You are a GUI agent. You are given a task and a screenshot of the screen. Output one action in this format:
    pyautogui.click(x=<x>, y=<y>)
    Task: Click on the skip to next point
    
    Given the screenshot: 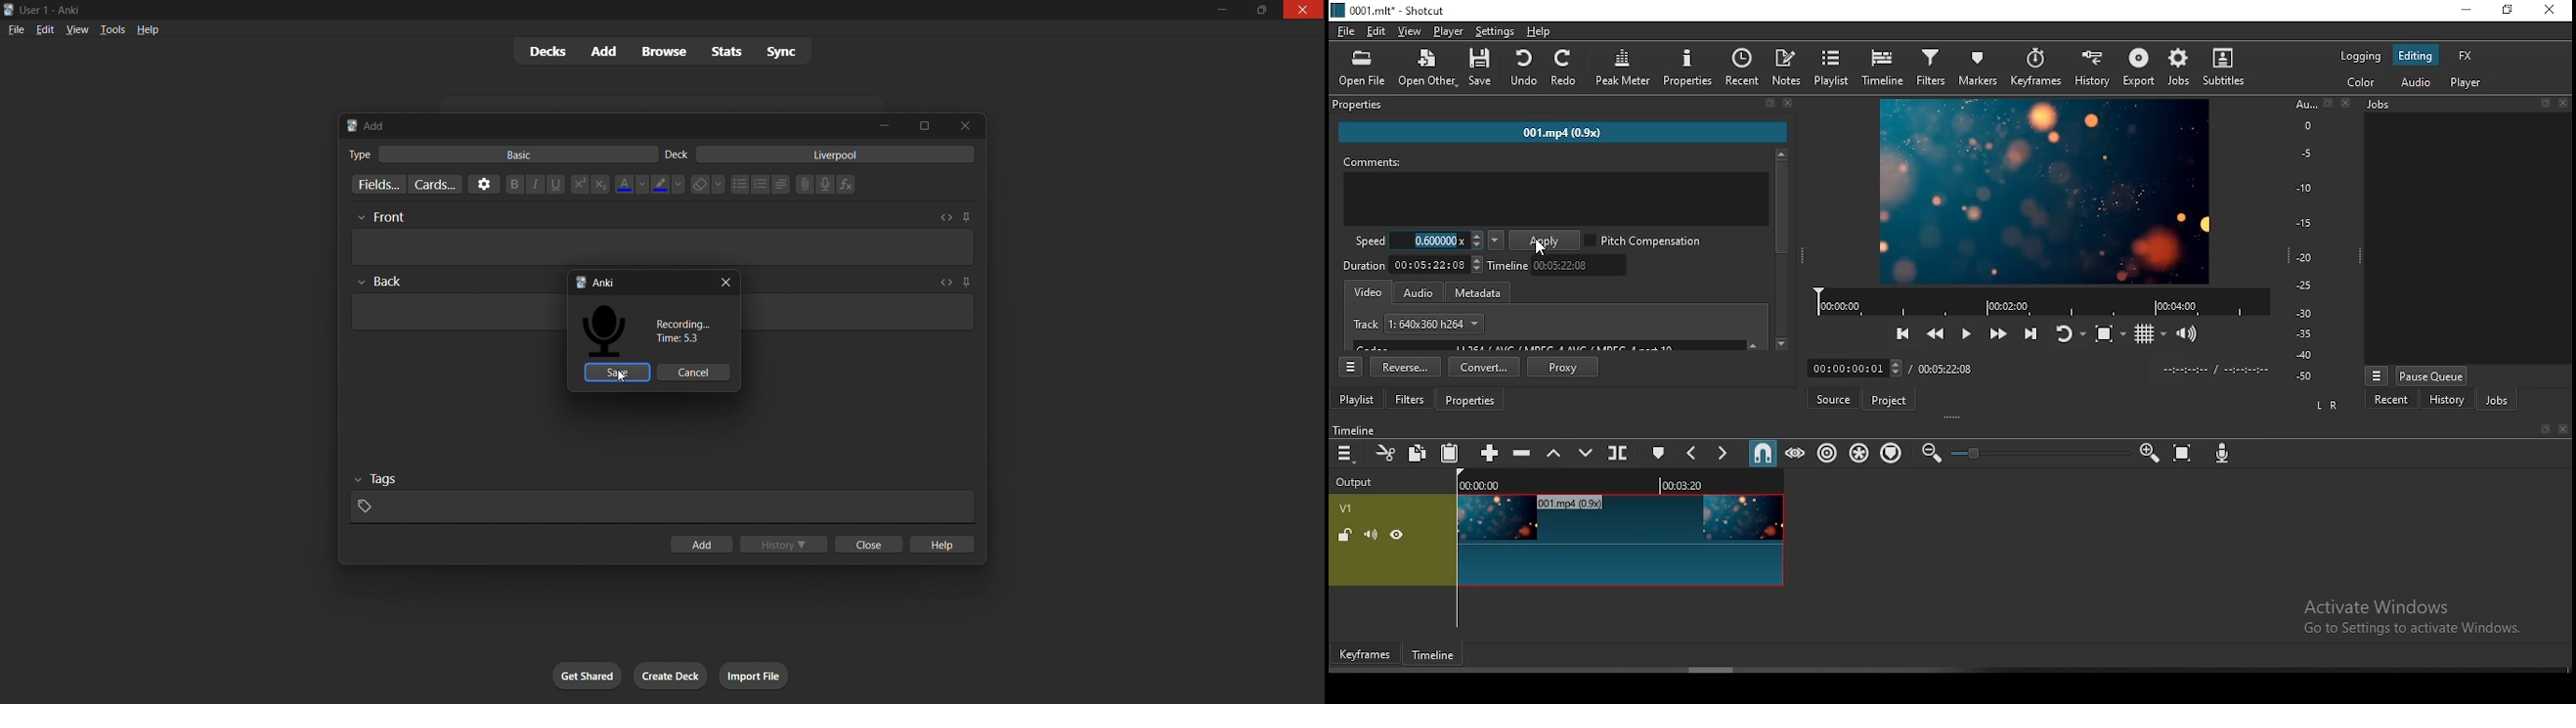 What is the action you would take?
    pyautogui.click(x=2033, y=331)
    